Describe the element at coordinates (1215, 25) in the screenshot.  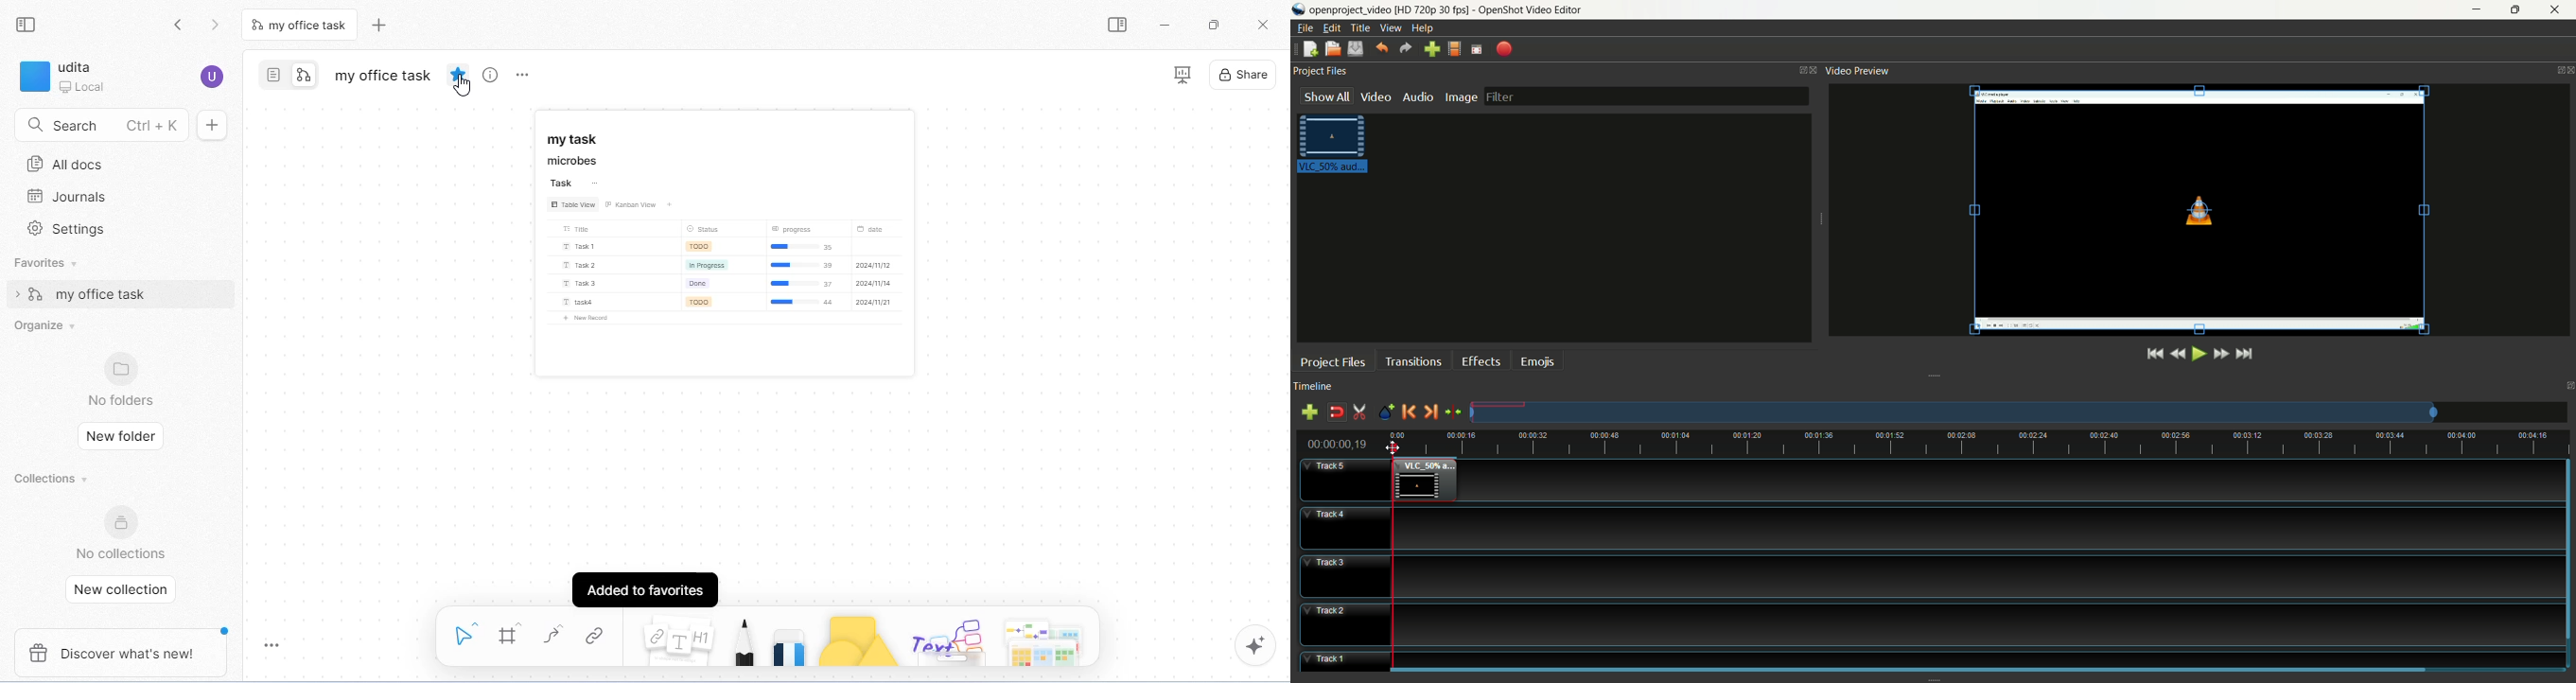
I see `maximize` at that location.